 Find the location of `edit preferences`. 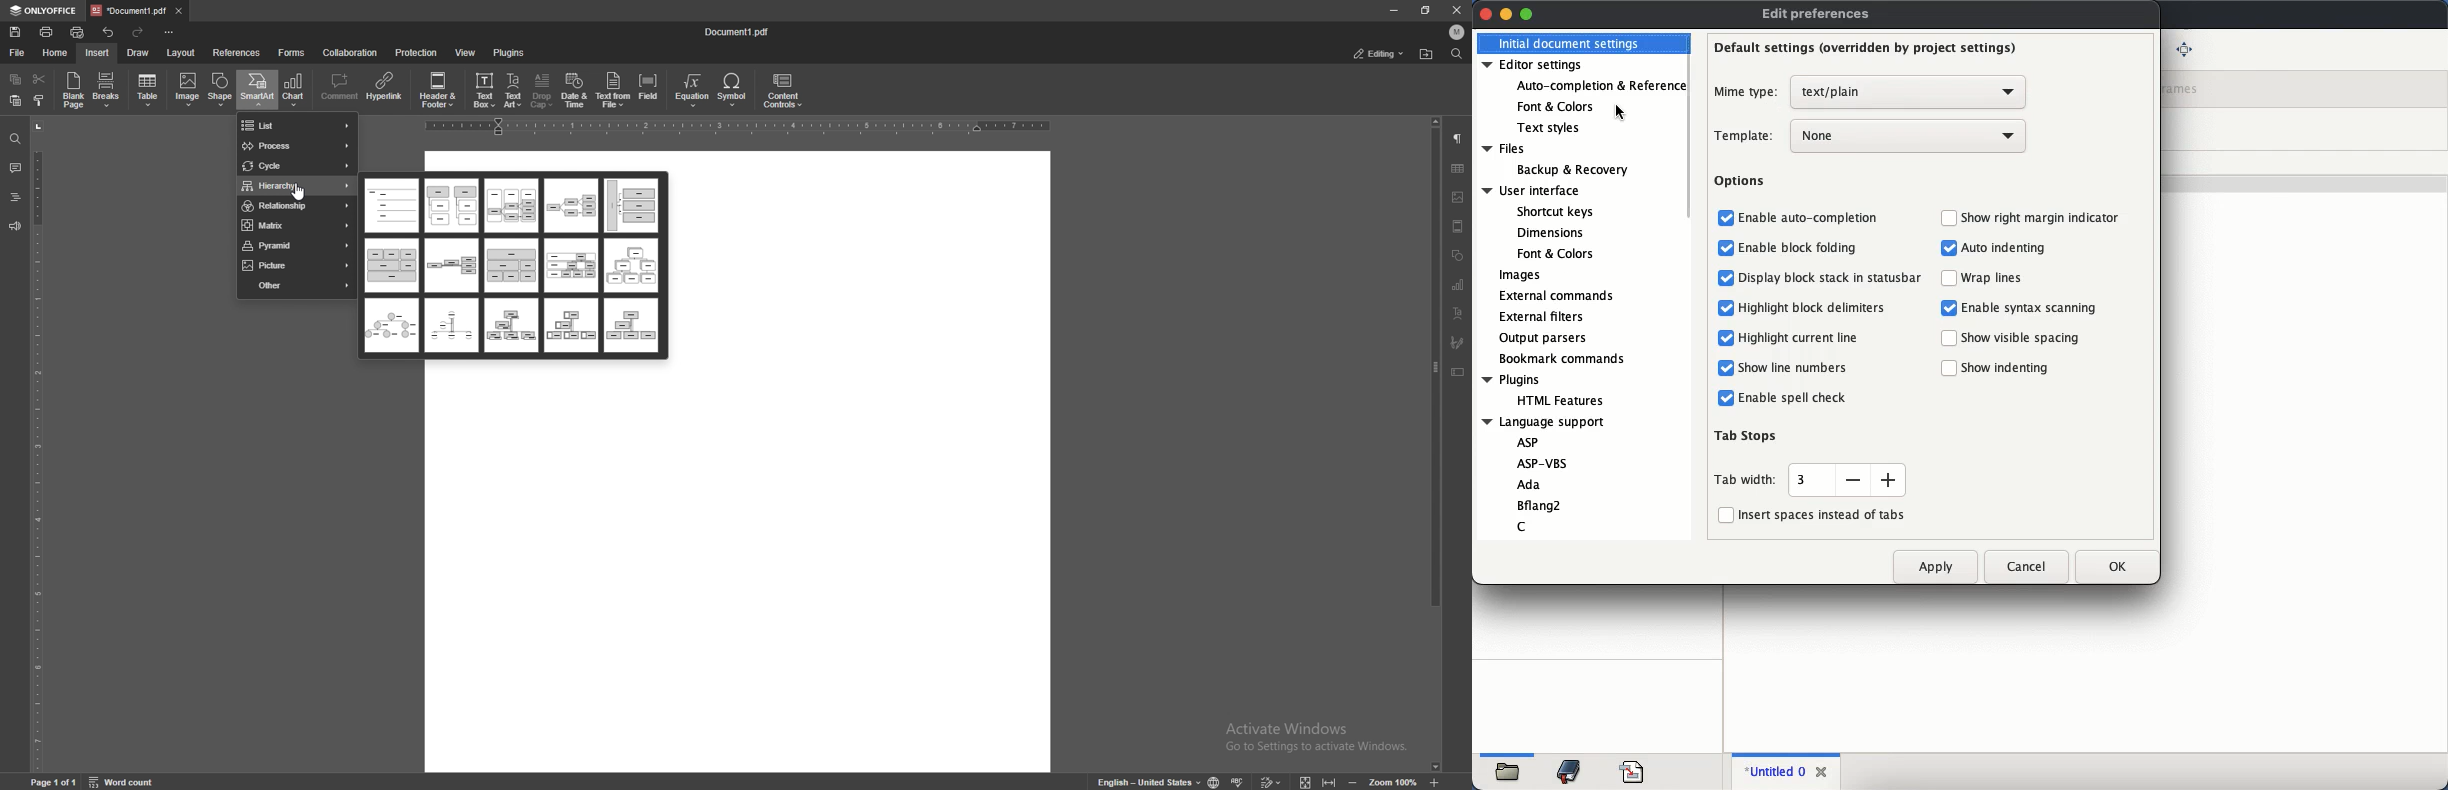

edit preferences is located at coordinates (1815, 13).